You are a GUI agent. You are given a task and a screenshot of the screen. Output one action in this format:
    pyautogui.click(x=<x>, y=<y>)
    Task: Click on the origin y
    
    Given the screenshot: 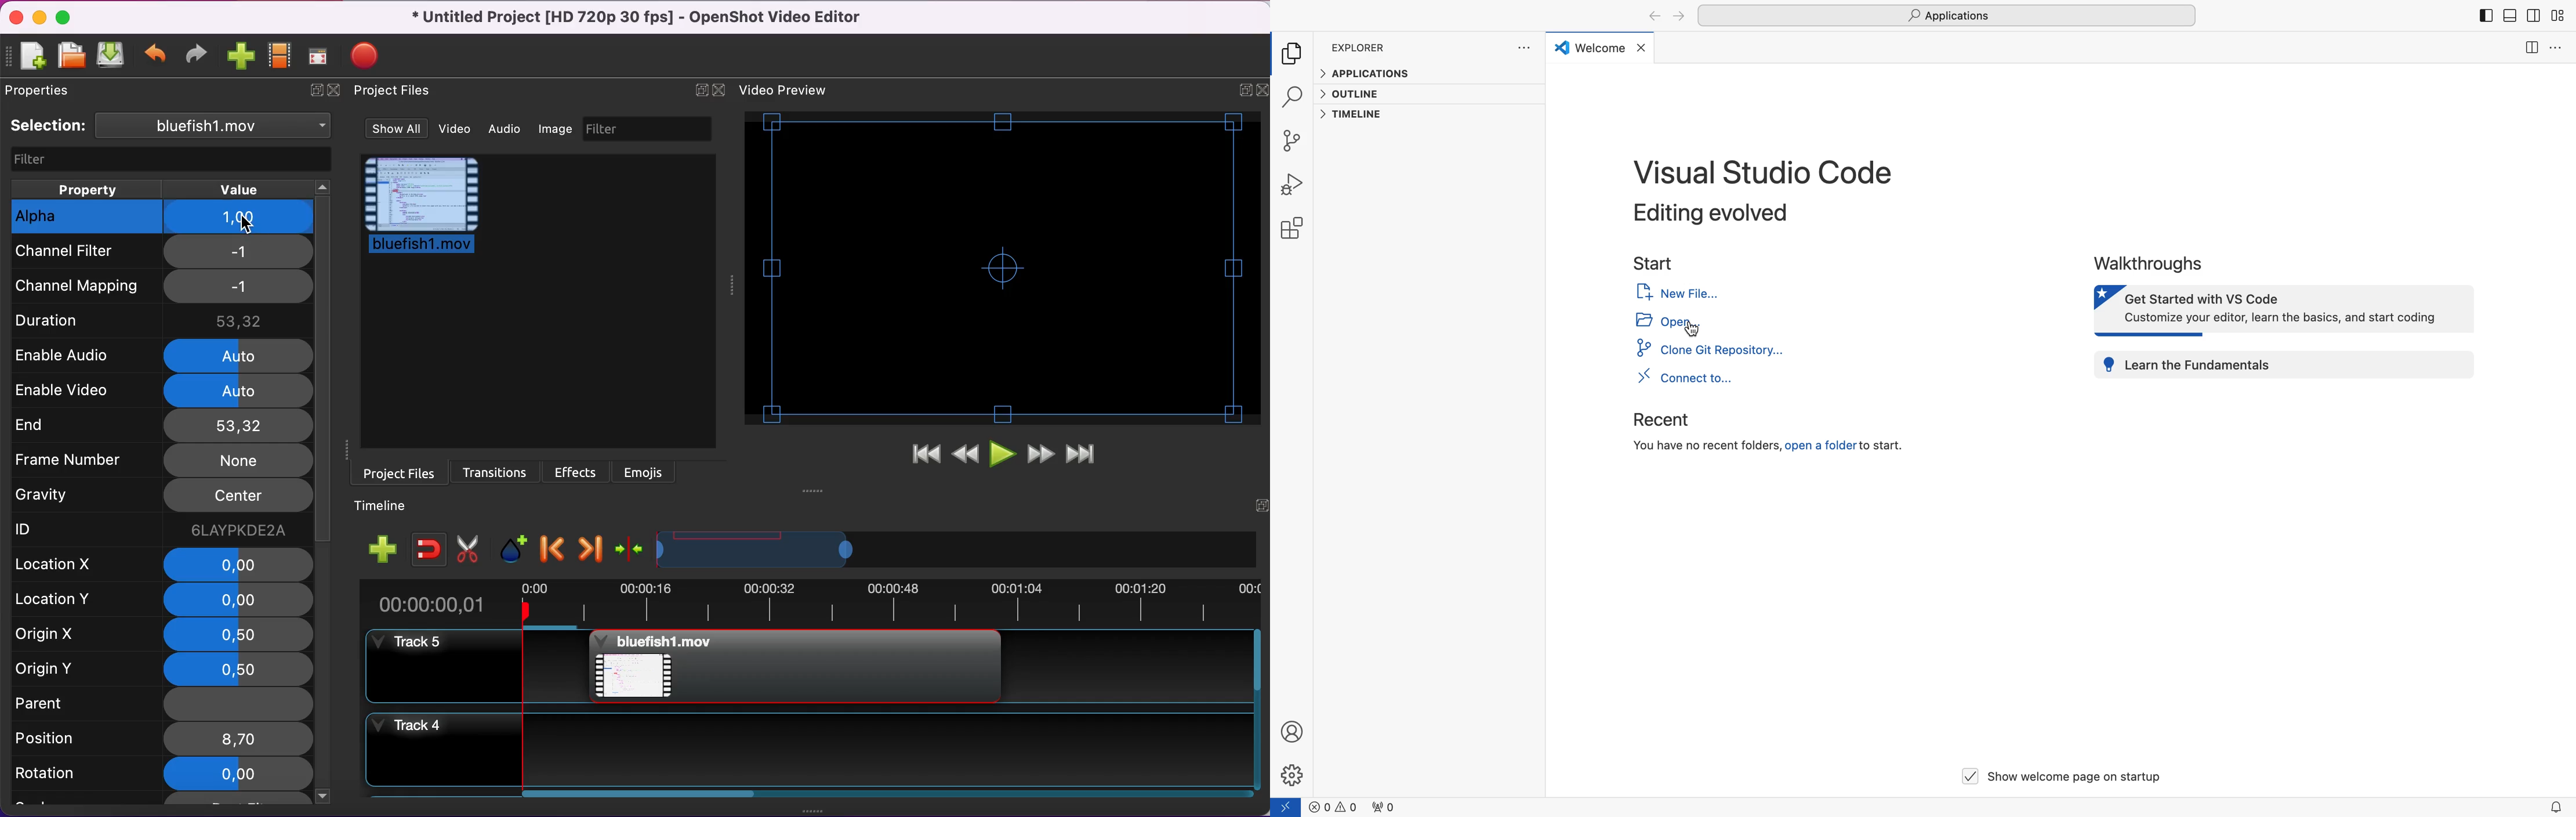 What is the action you would take?
    pyautogui.click(x=66, y=670)
    